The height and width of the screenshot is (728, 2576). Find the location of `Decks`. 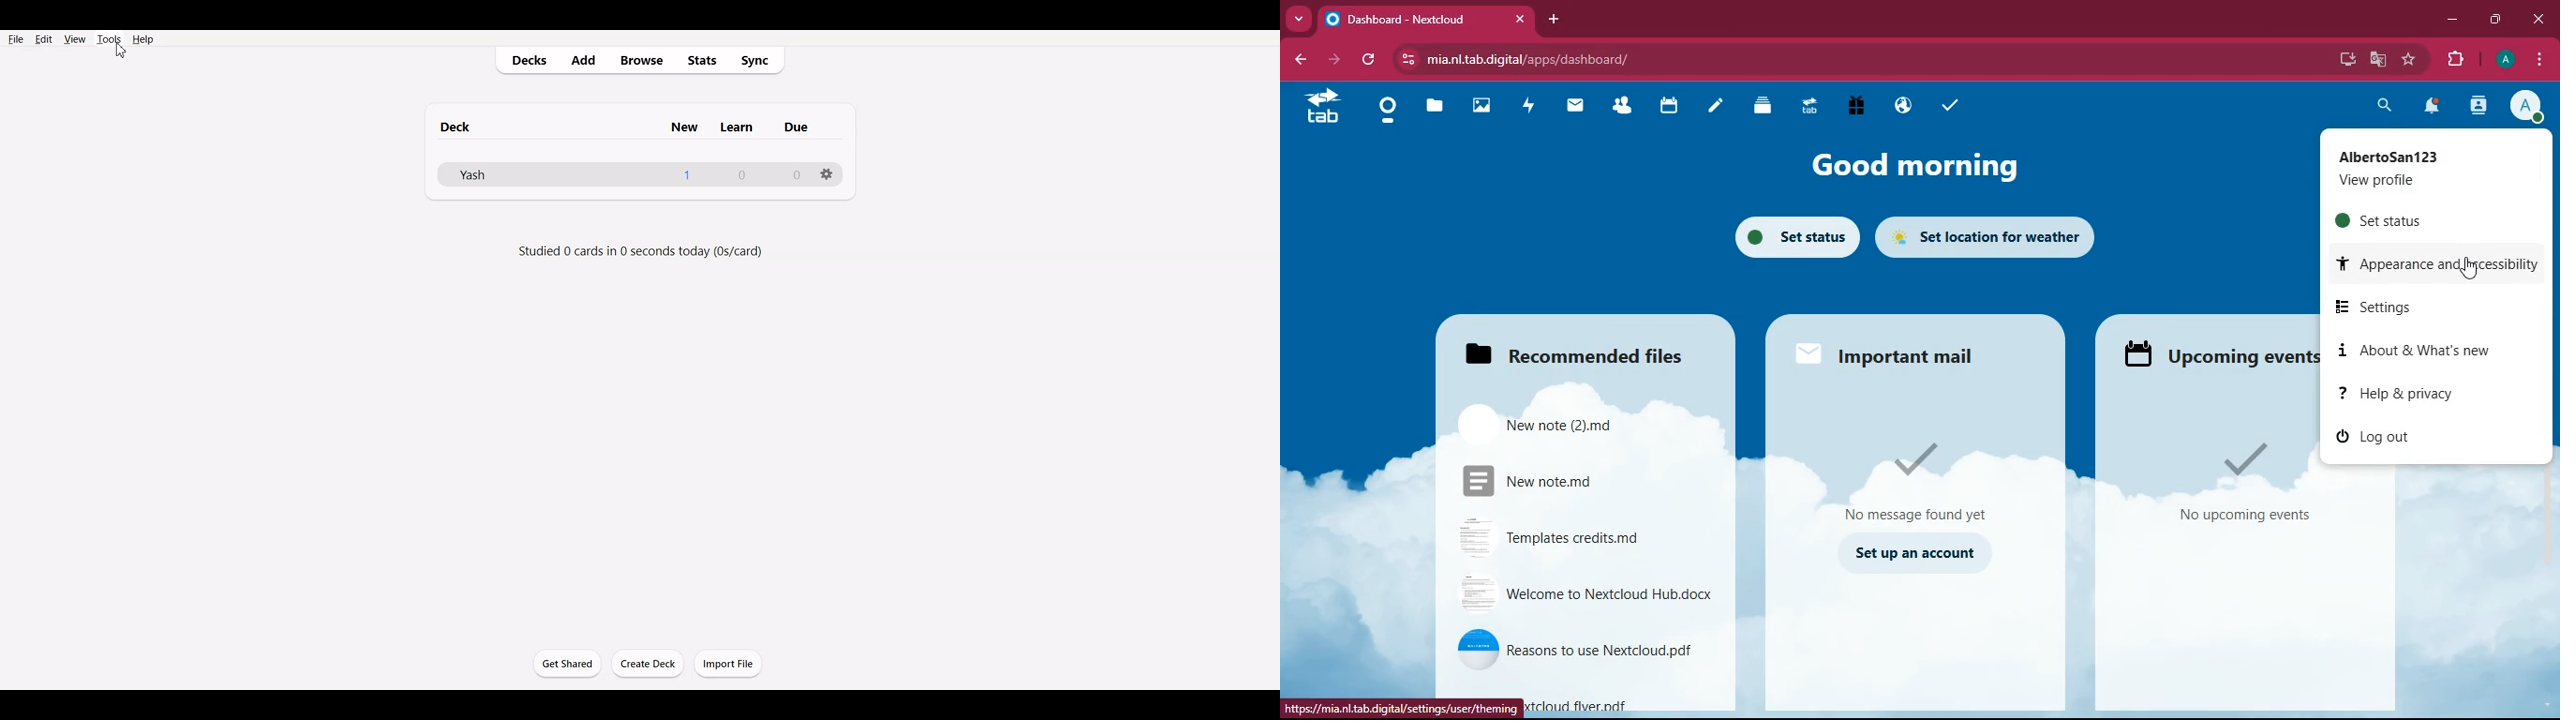

Decks is located at coordinates (525, 61).